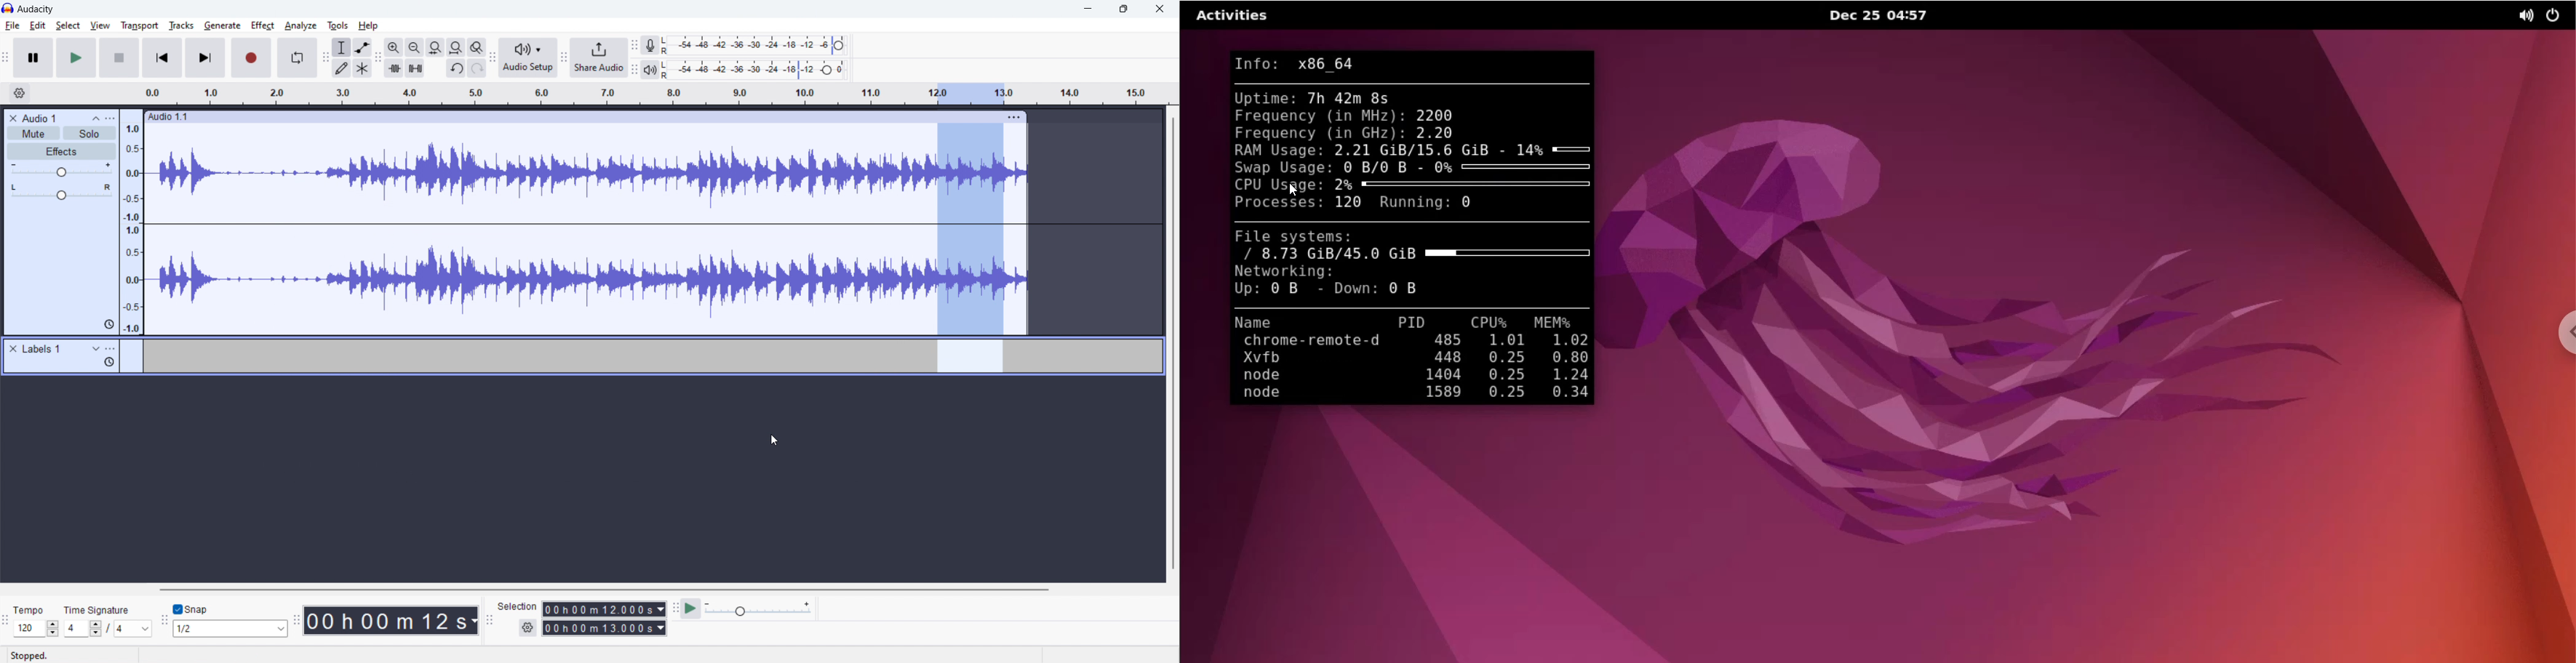  What do you see at coordinates (32, 610) in the screenshot?
I see `tempo` at bounding box center [32, 610].